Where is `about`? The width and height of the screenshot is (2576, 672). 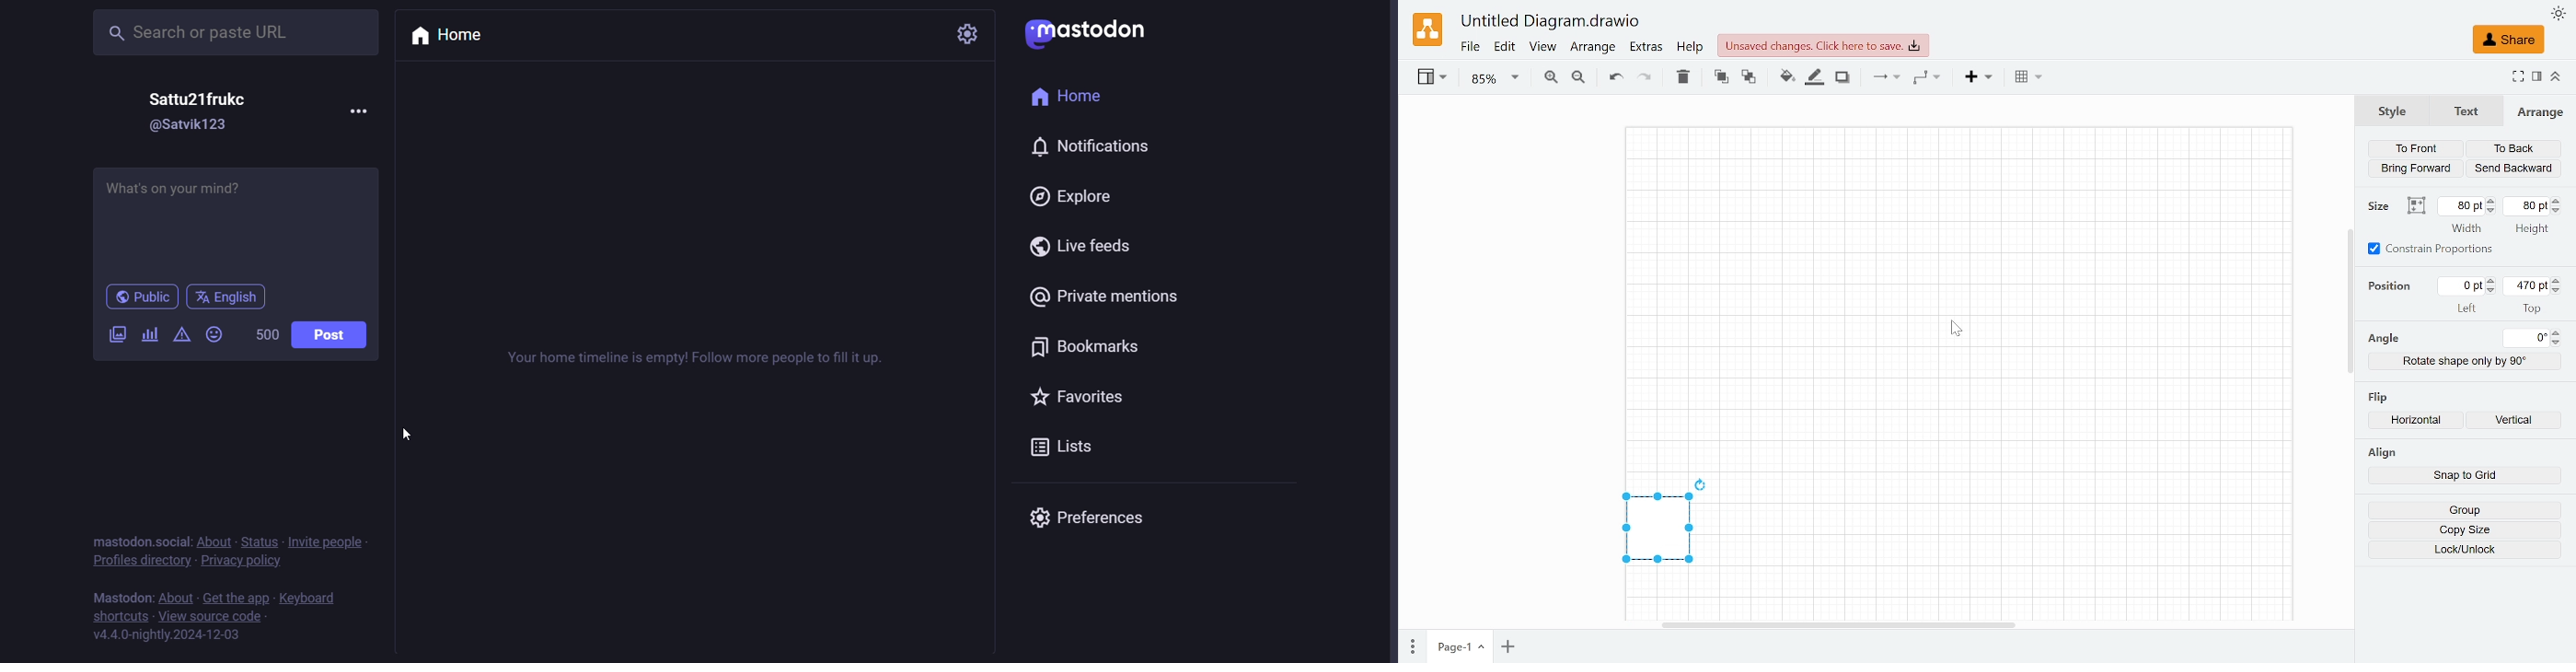
about is located at coordinates (173, 598).